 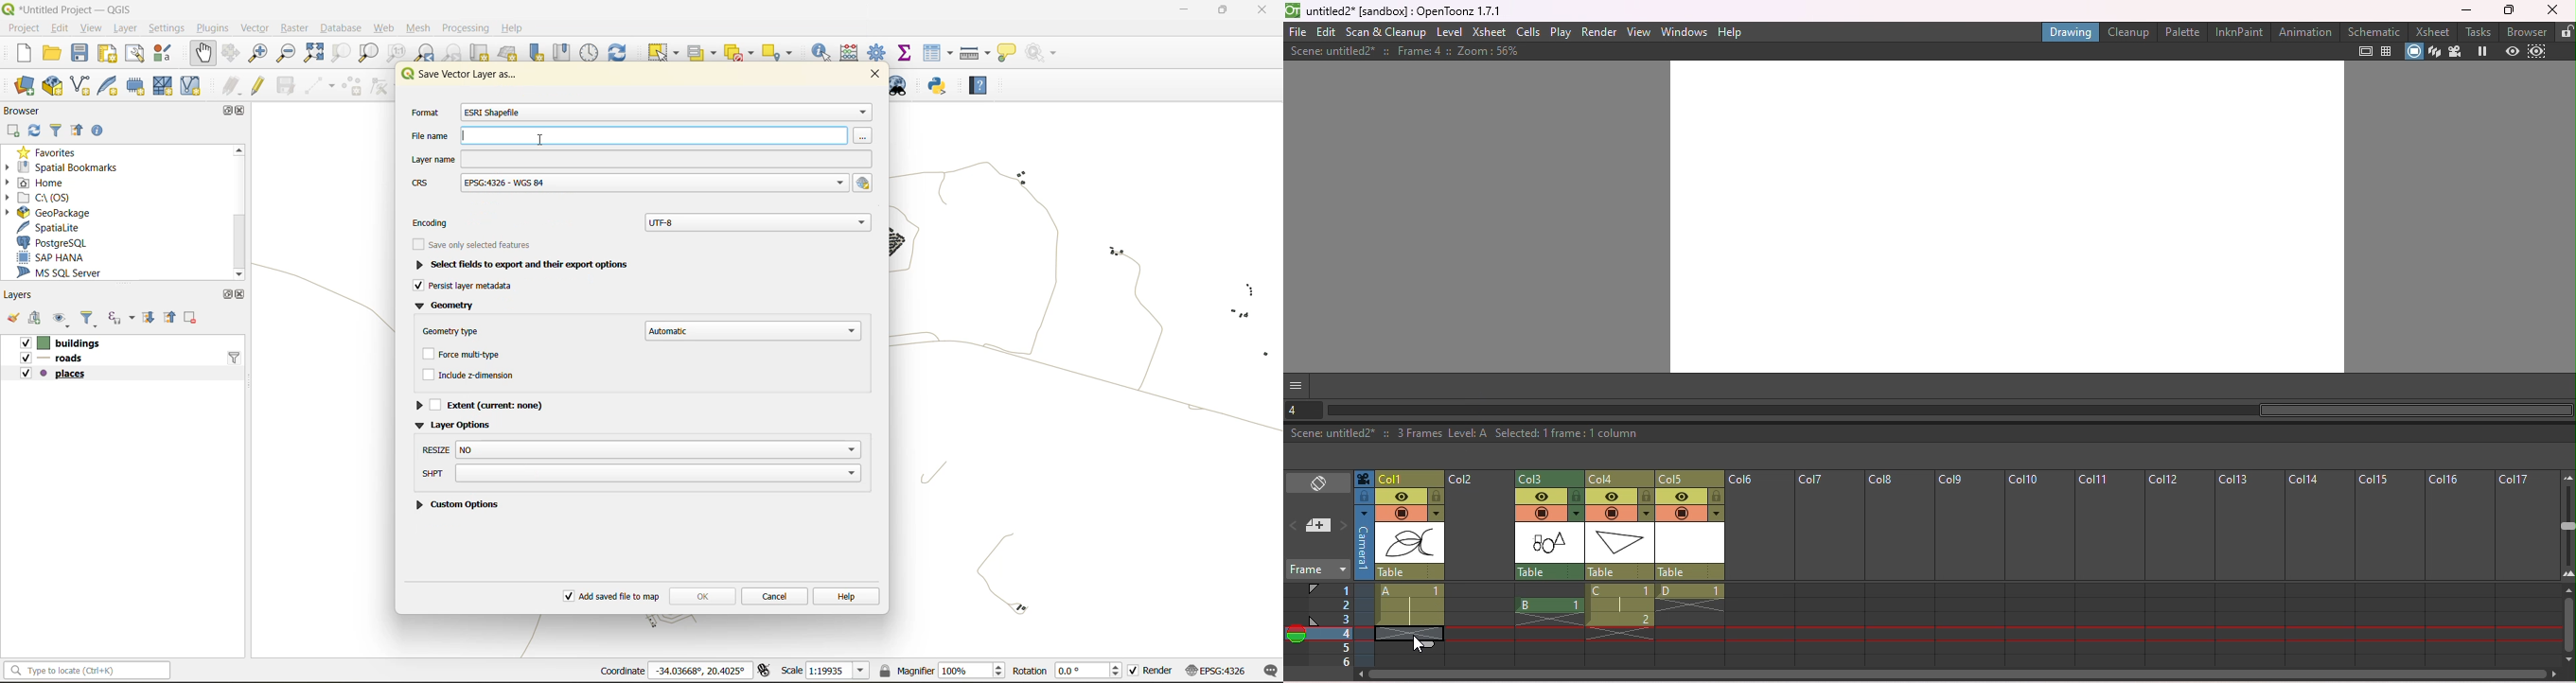 I want to click on UTF, so click(x=759, y=221).